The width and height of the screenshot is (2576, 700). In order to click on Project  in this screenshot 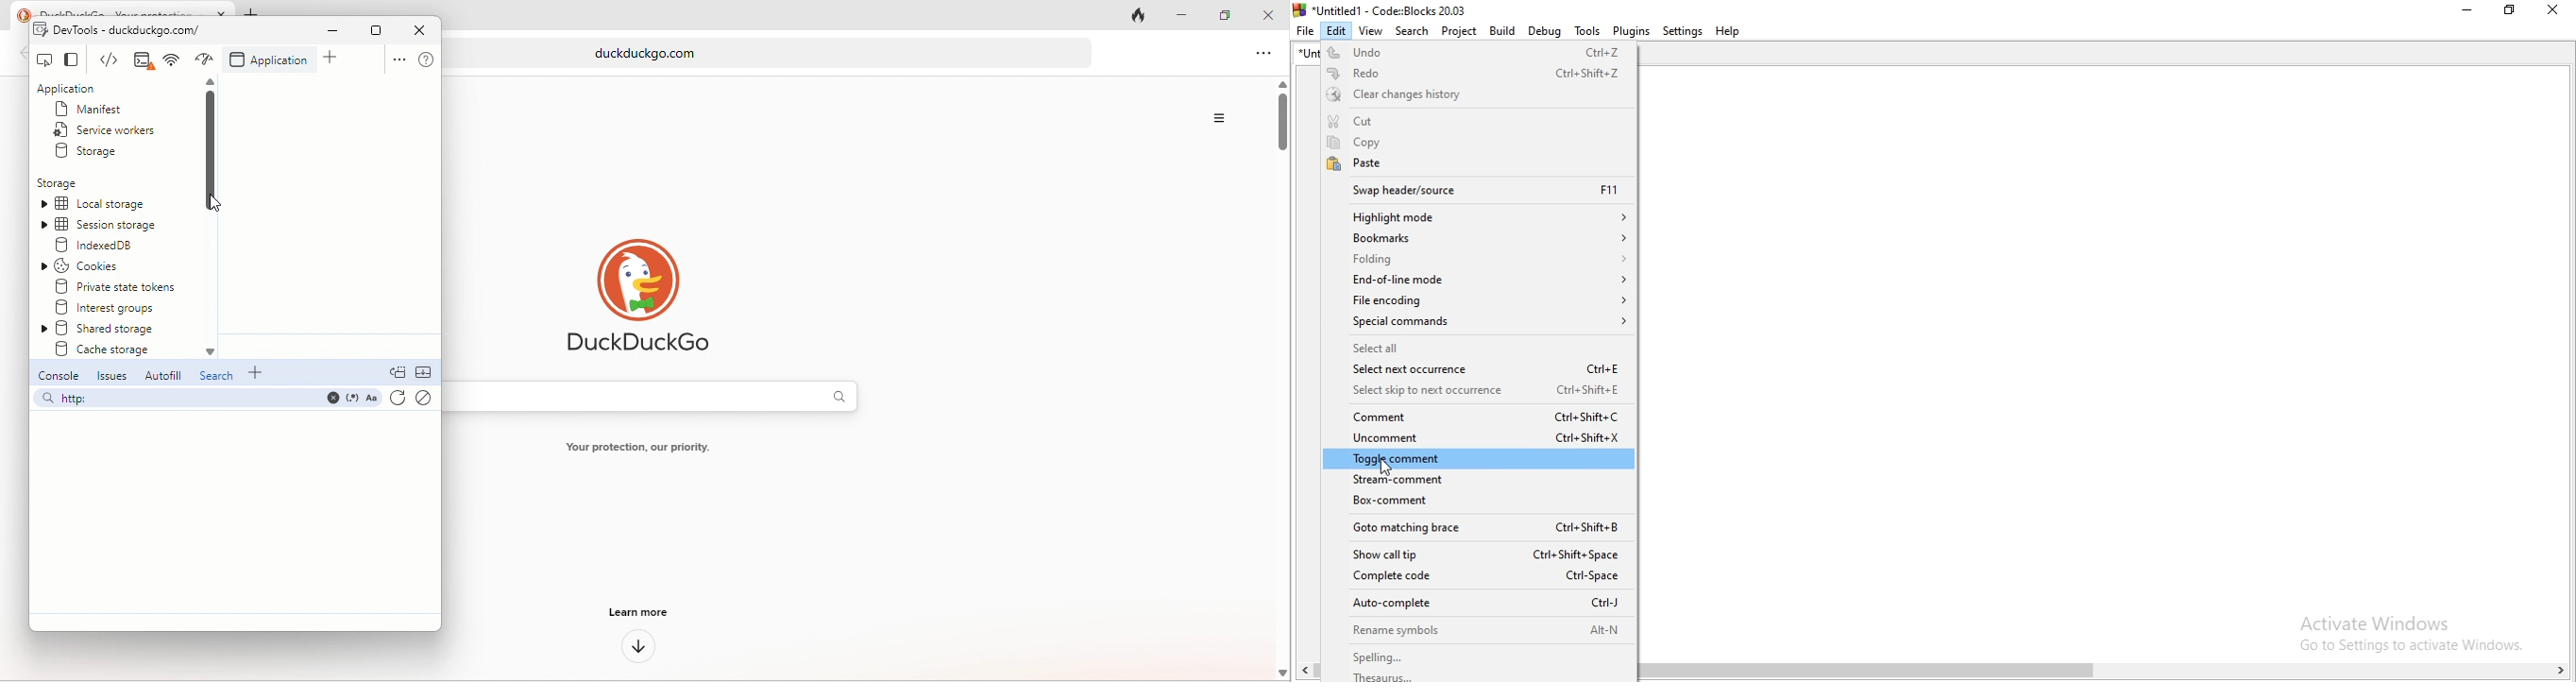, I will do `click(1461, 31)`.